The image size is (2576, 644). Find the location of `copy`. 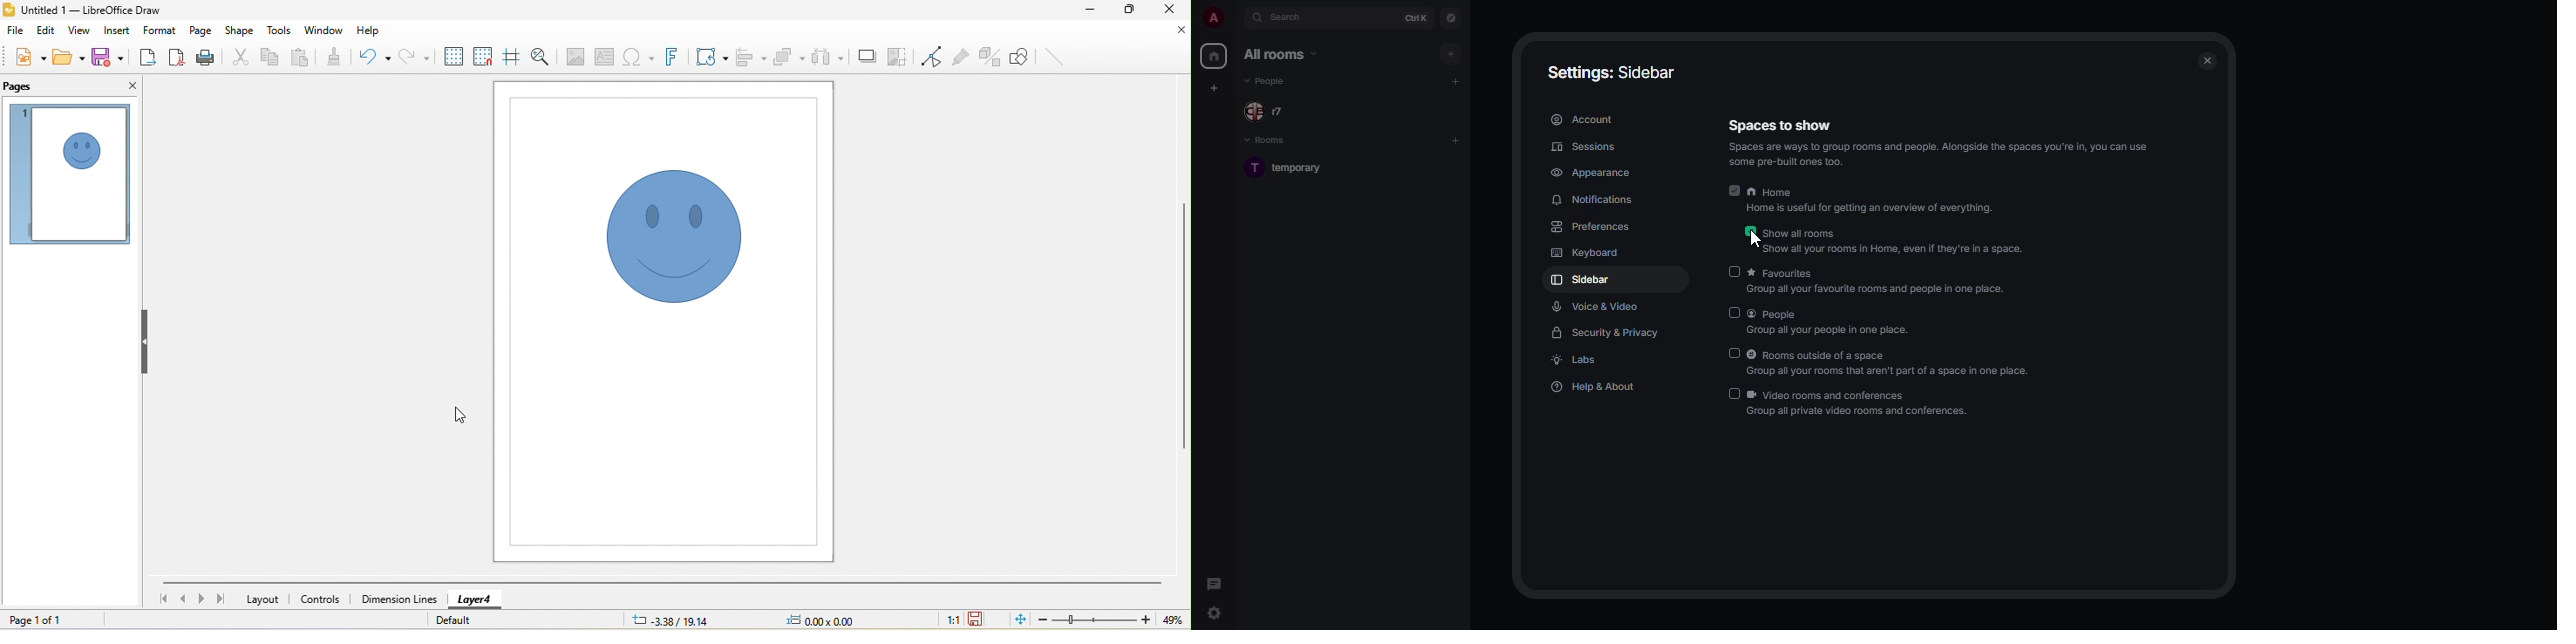

copy is located at coordinates (269, 58).